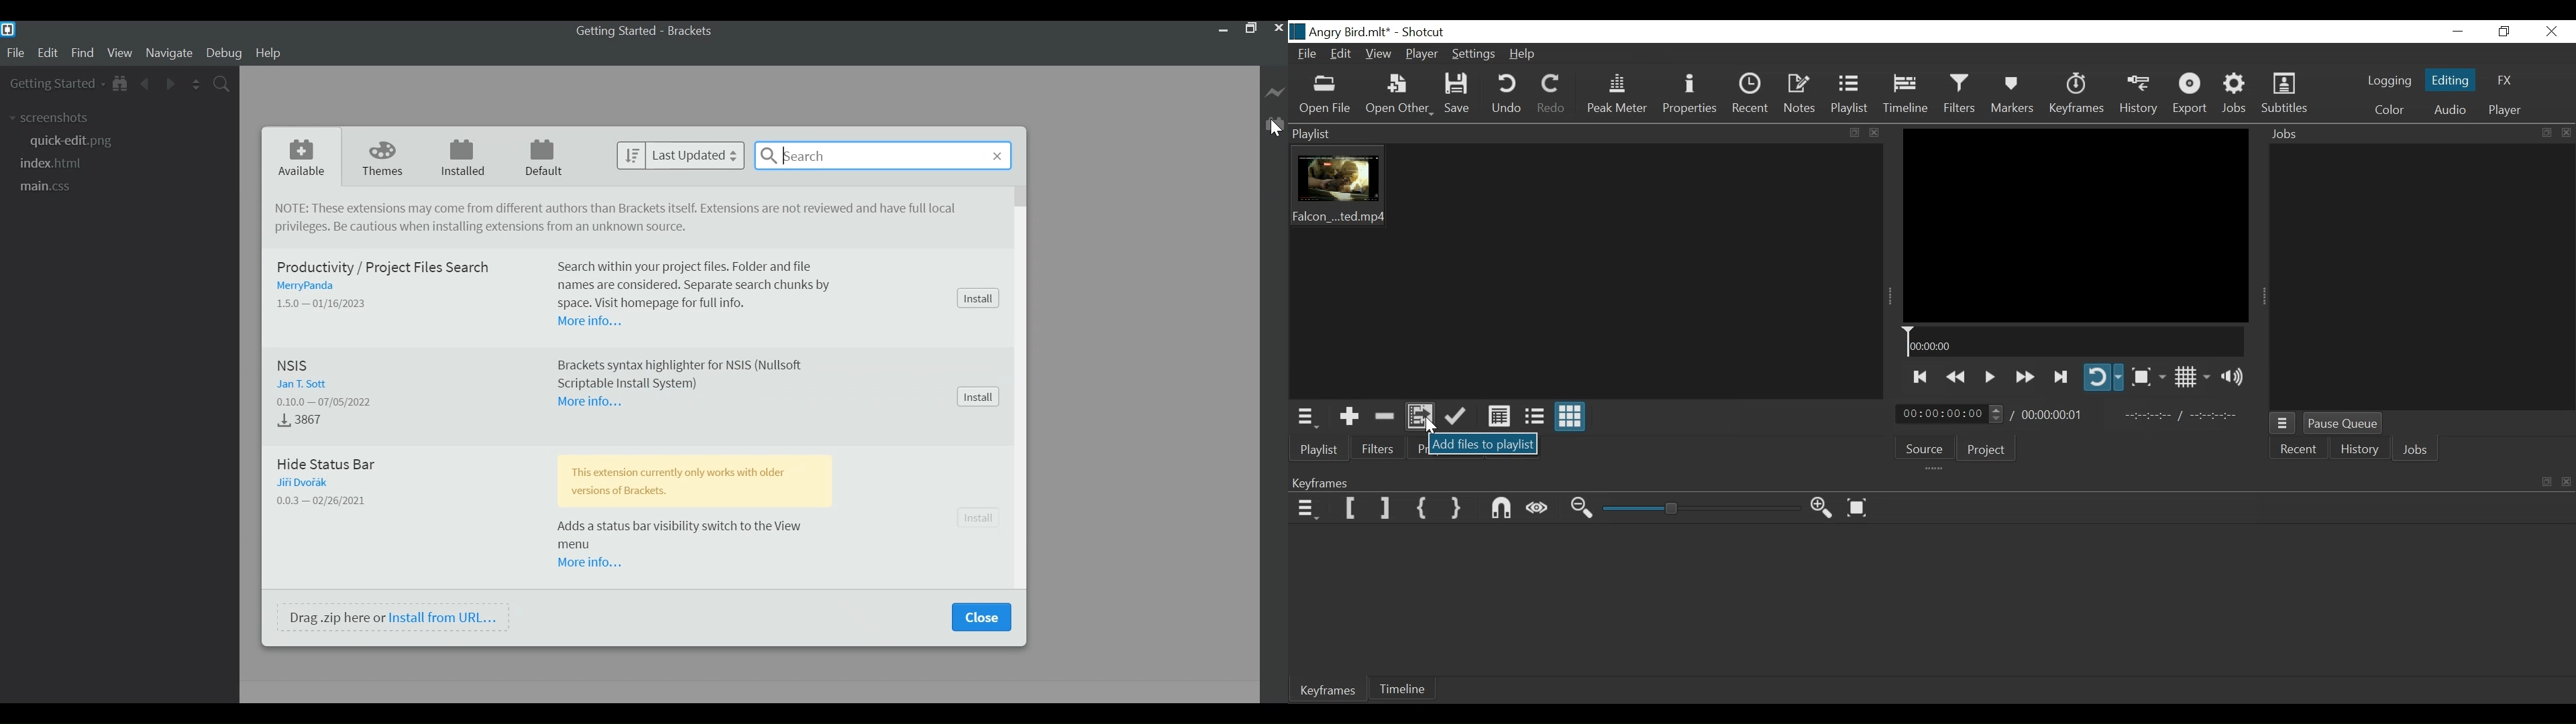  I want to click on History, so click(2141, 95).